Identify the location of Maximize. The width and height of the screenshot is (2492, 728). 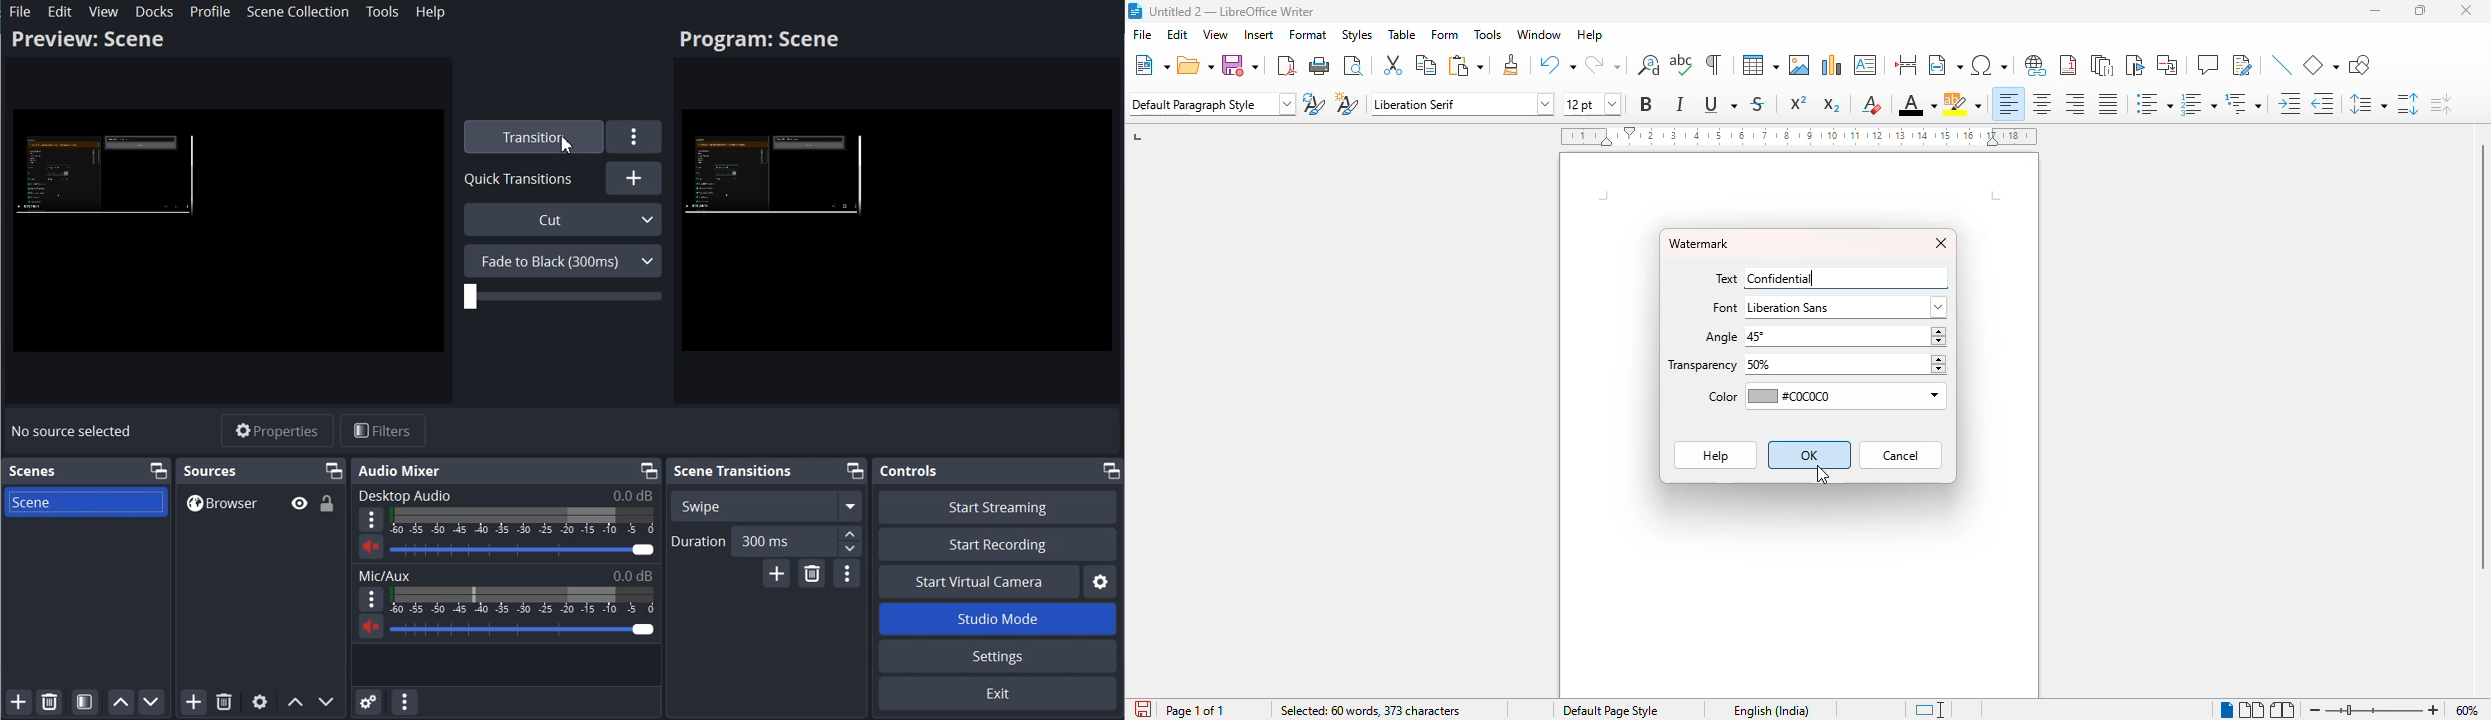
(647, 470).